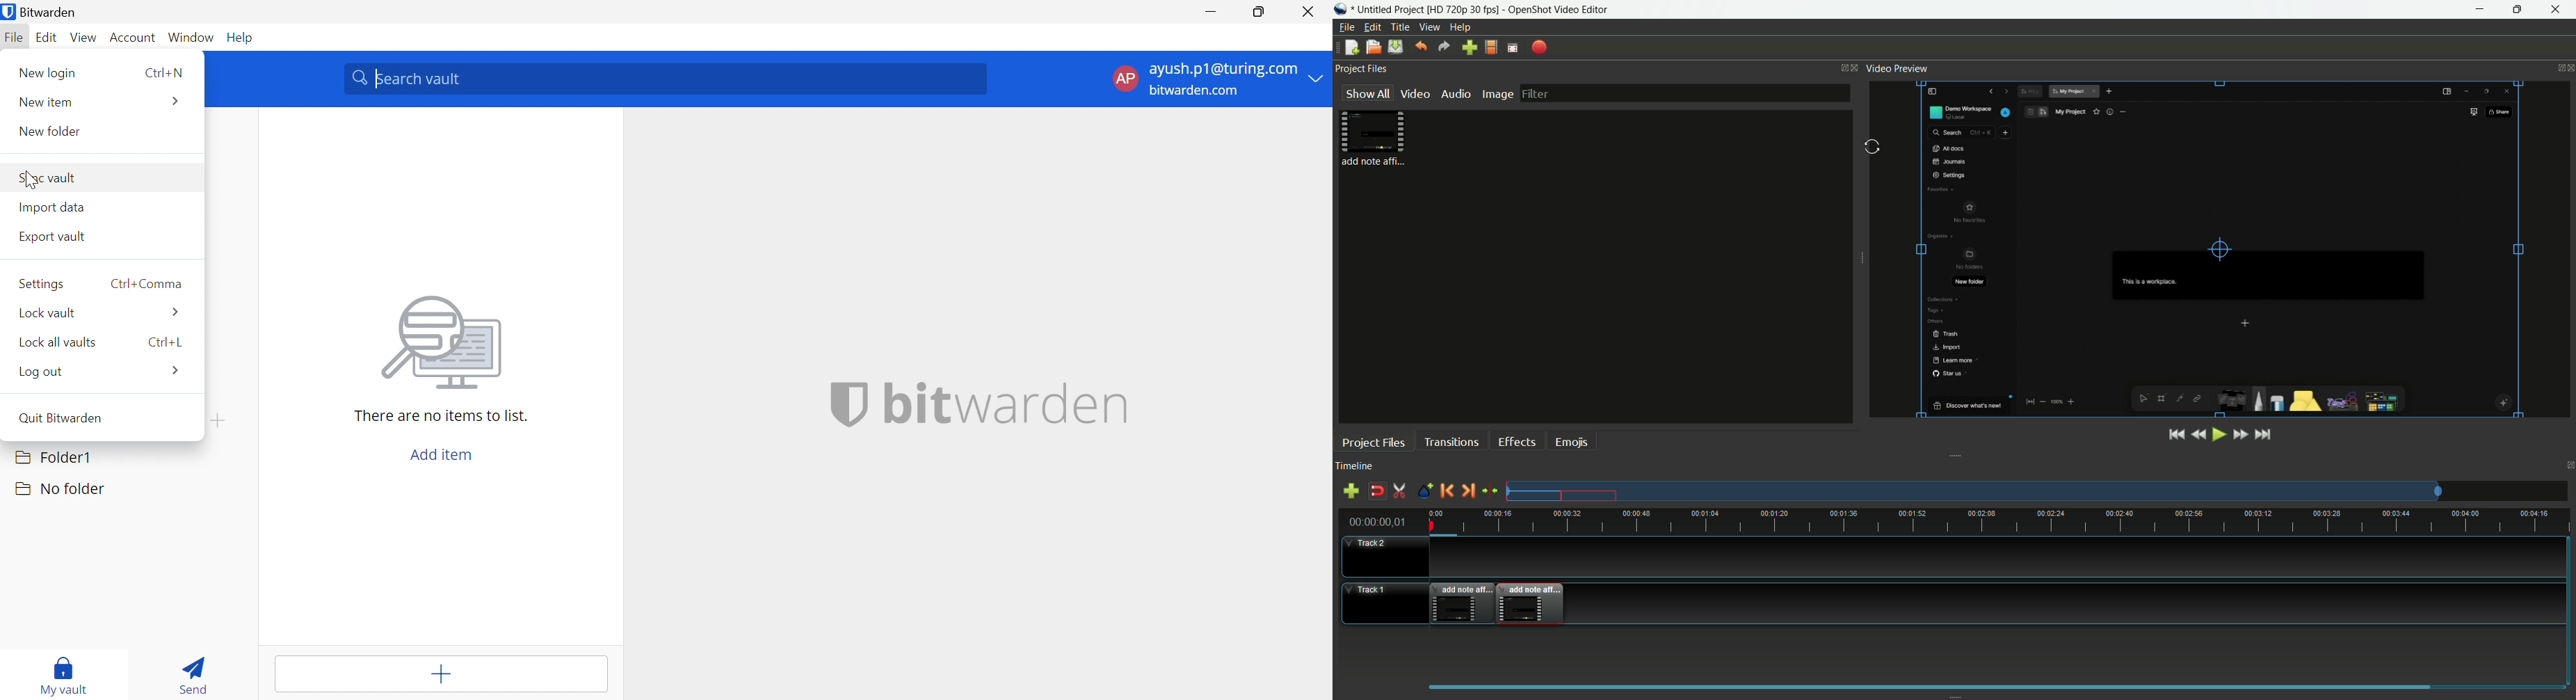 This screenshot has height=700, width=2576. I want to click on maximize, so click(2518, 10).